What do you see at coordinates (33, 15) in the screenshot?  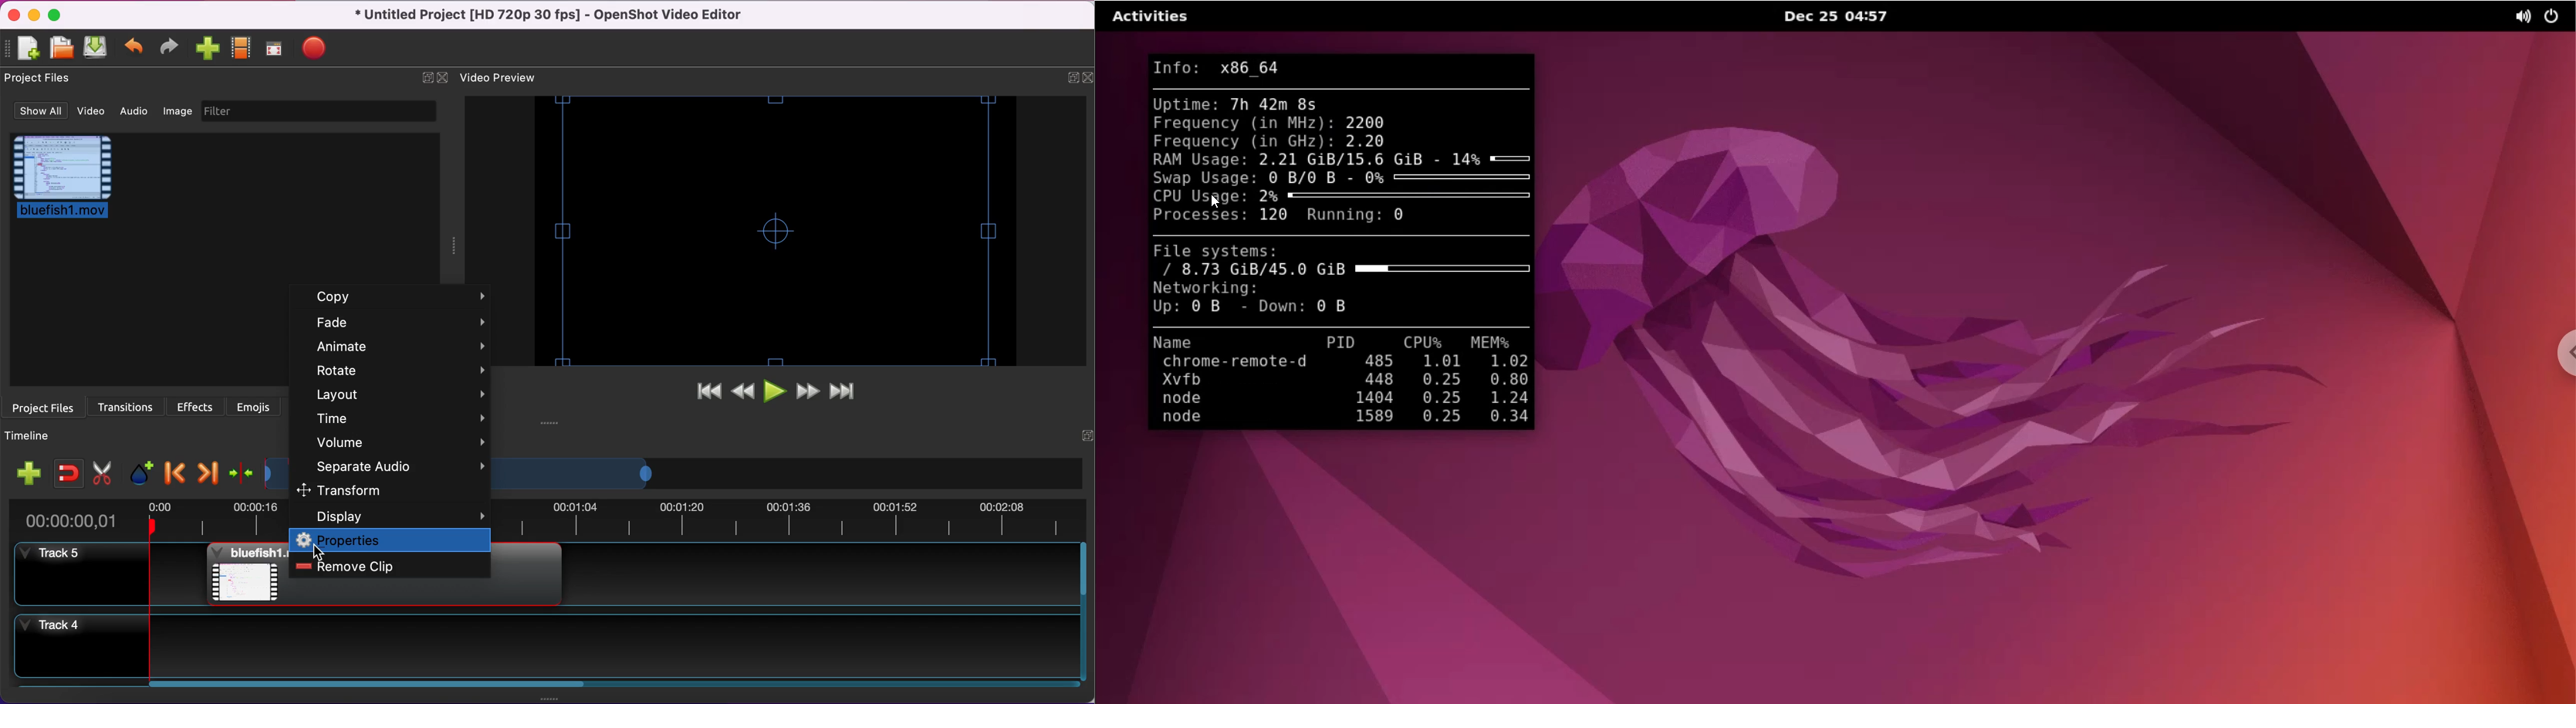 I see `minimize` at bounding box center [33, 15].